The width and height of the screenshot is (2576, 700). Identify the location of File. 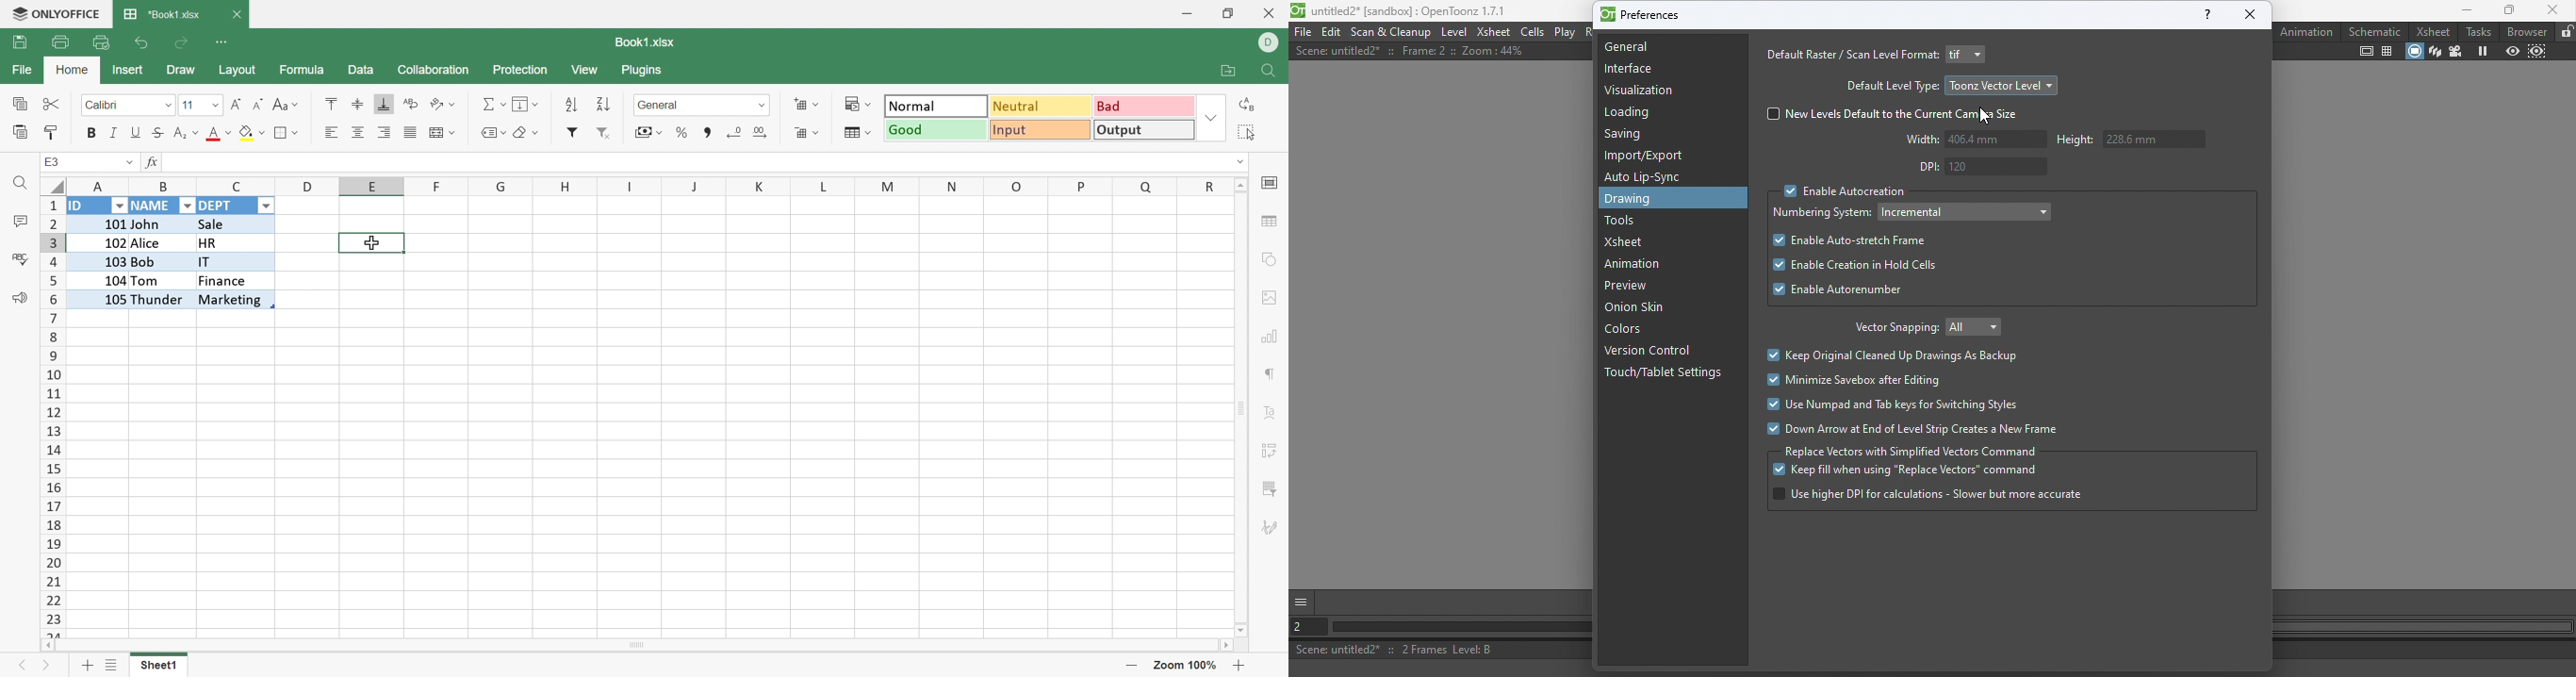
(19, 71).